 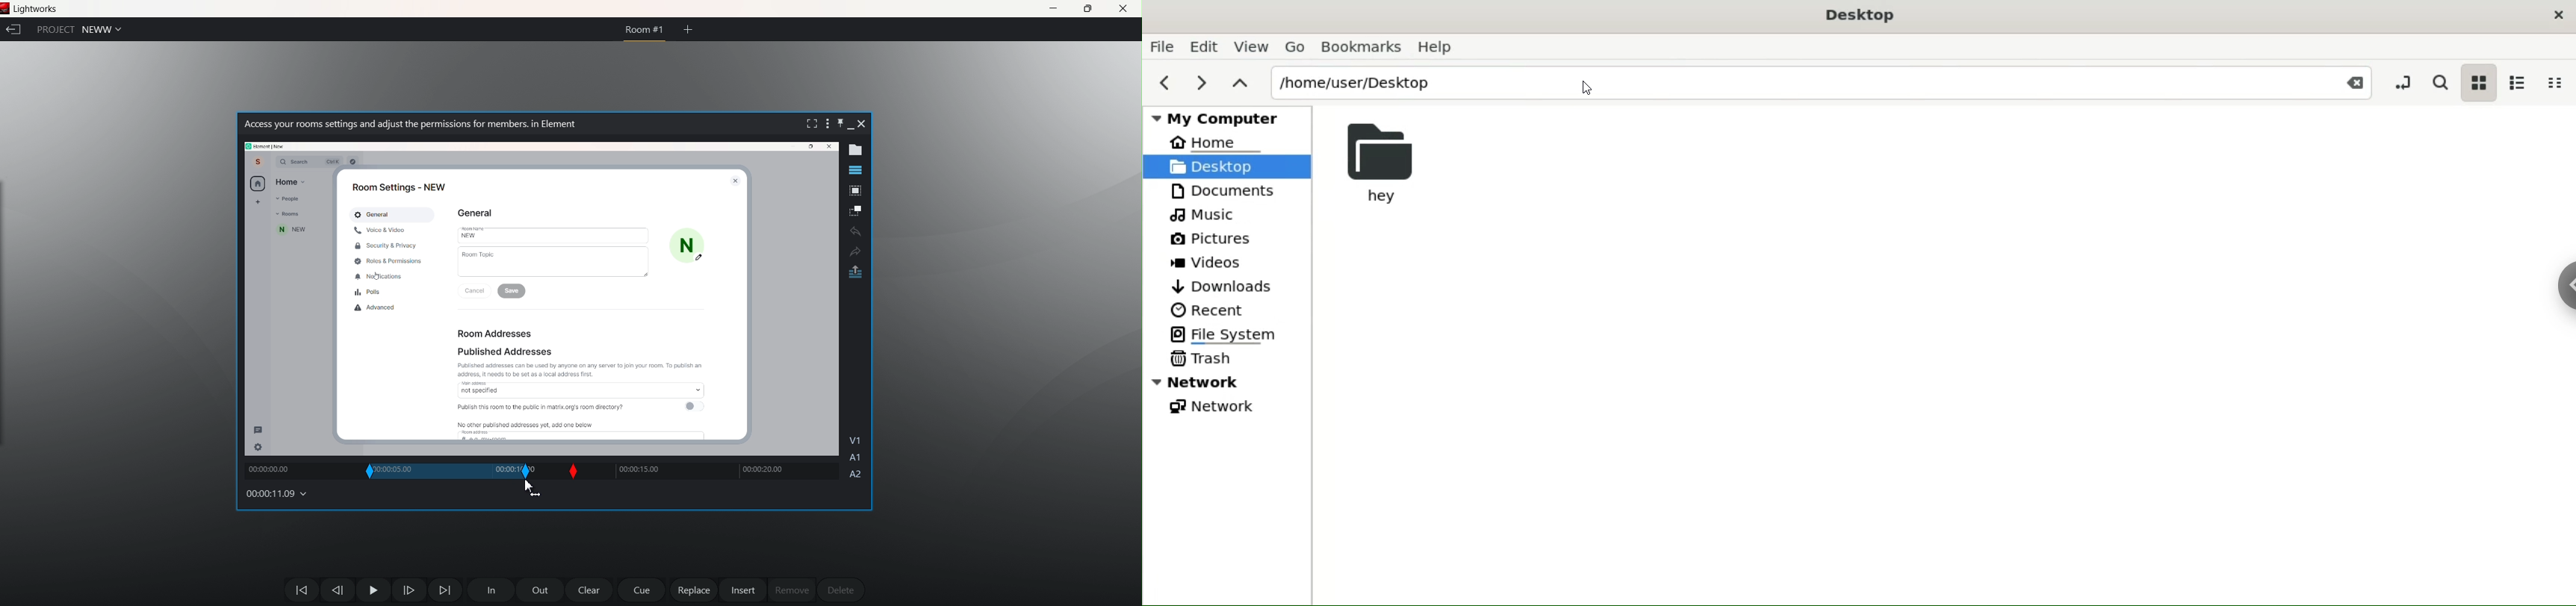 I want to click on Move one frame back, so click(x=335, y=590).